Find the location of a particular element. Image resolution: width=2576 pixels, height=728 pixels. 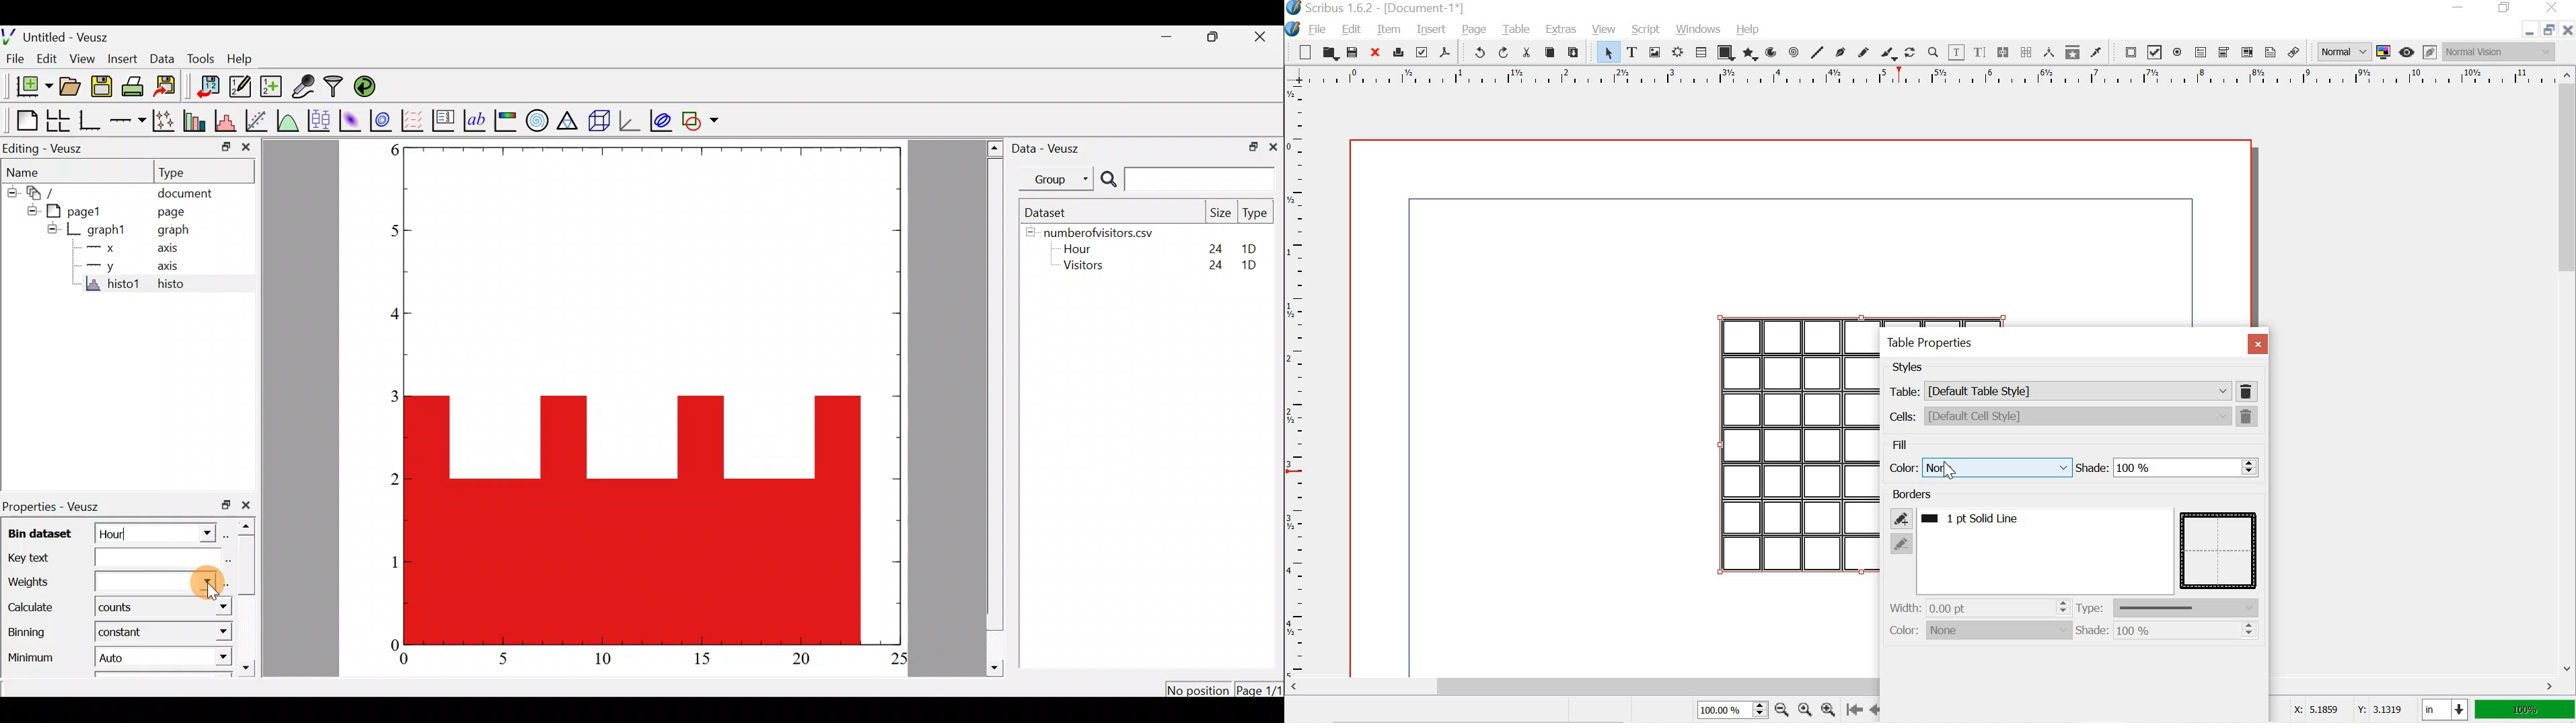

hide sub menu is located at coordinates (9, 191).